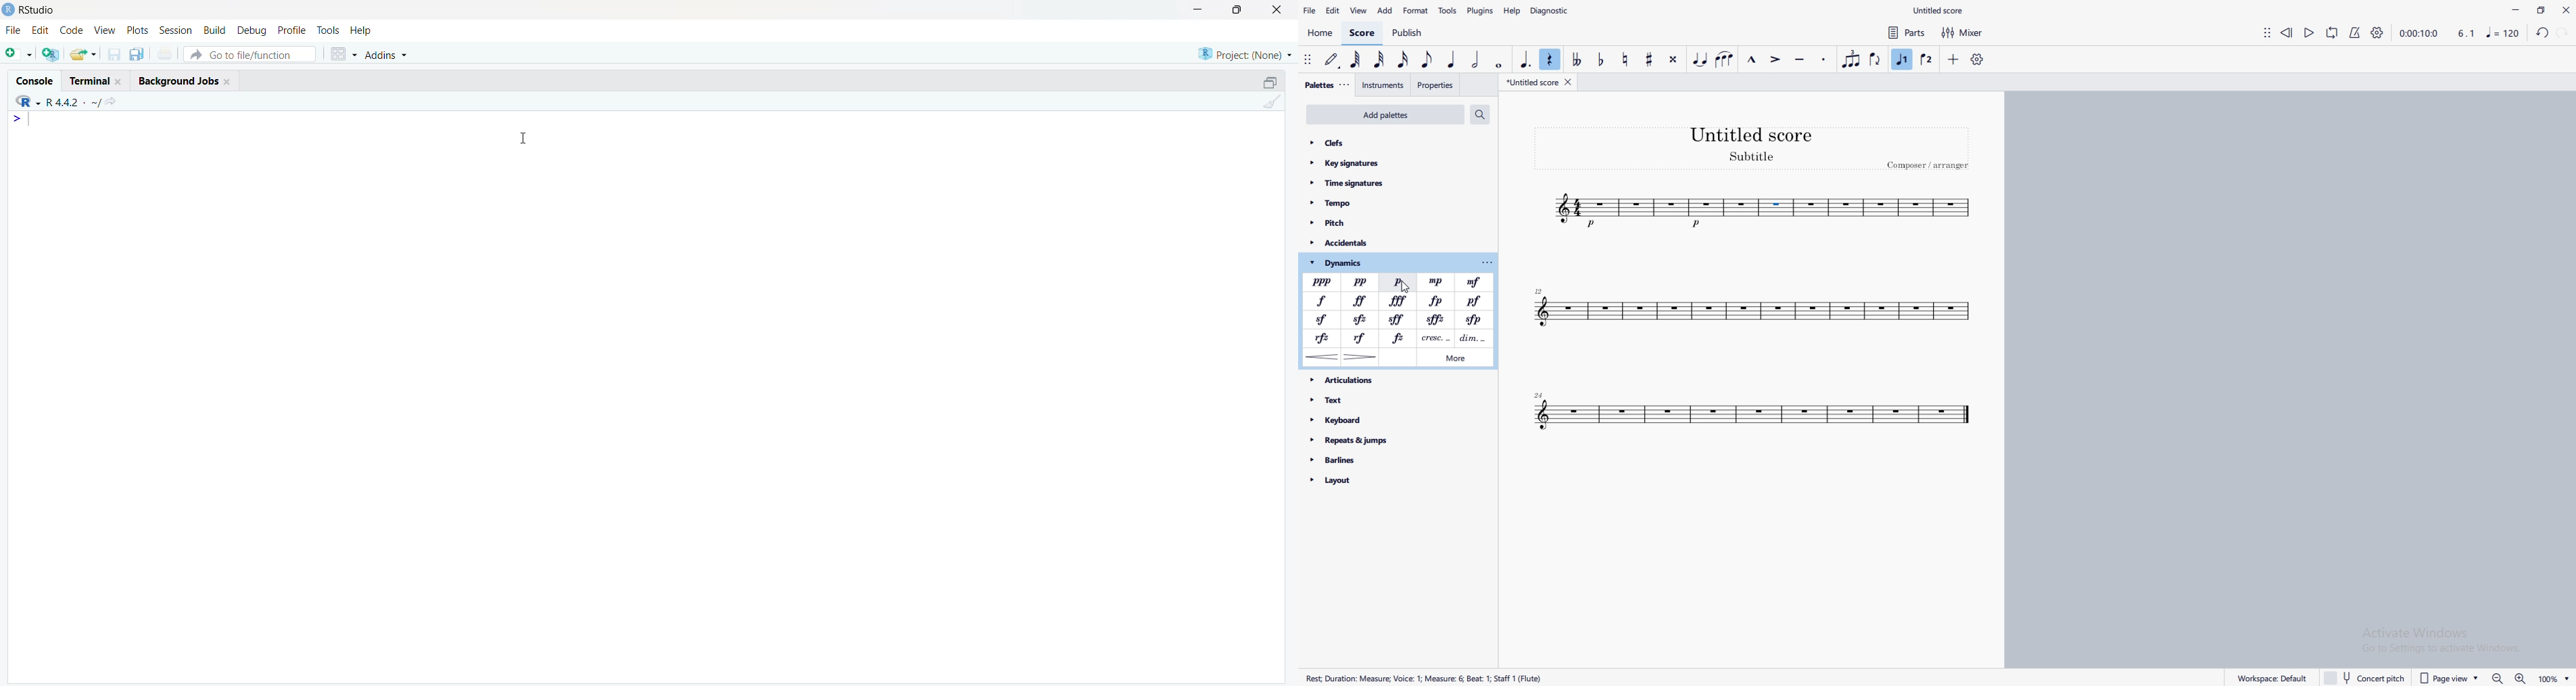 The image size is (2576, 700). Describe the element at coordinates (40, 30) in the screenshot. I see `edit` at that location.